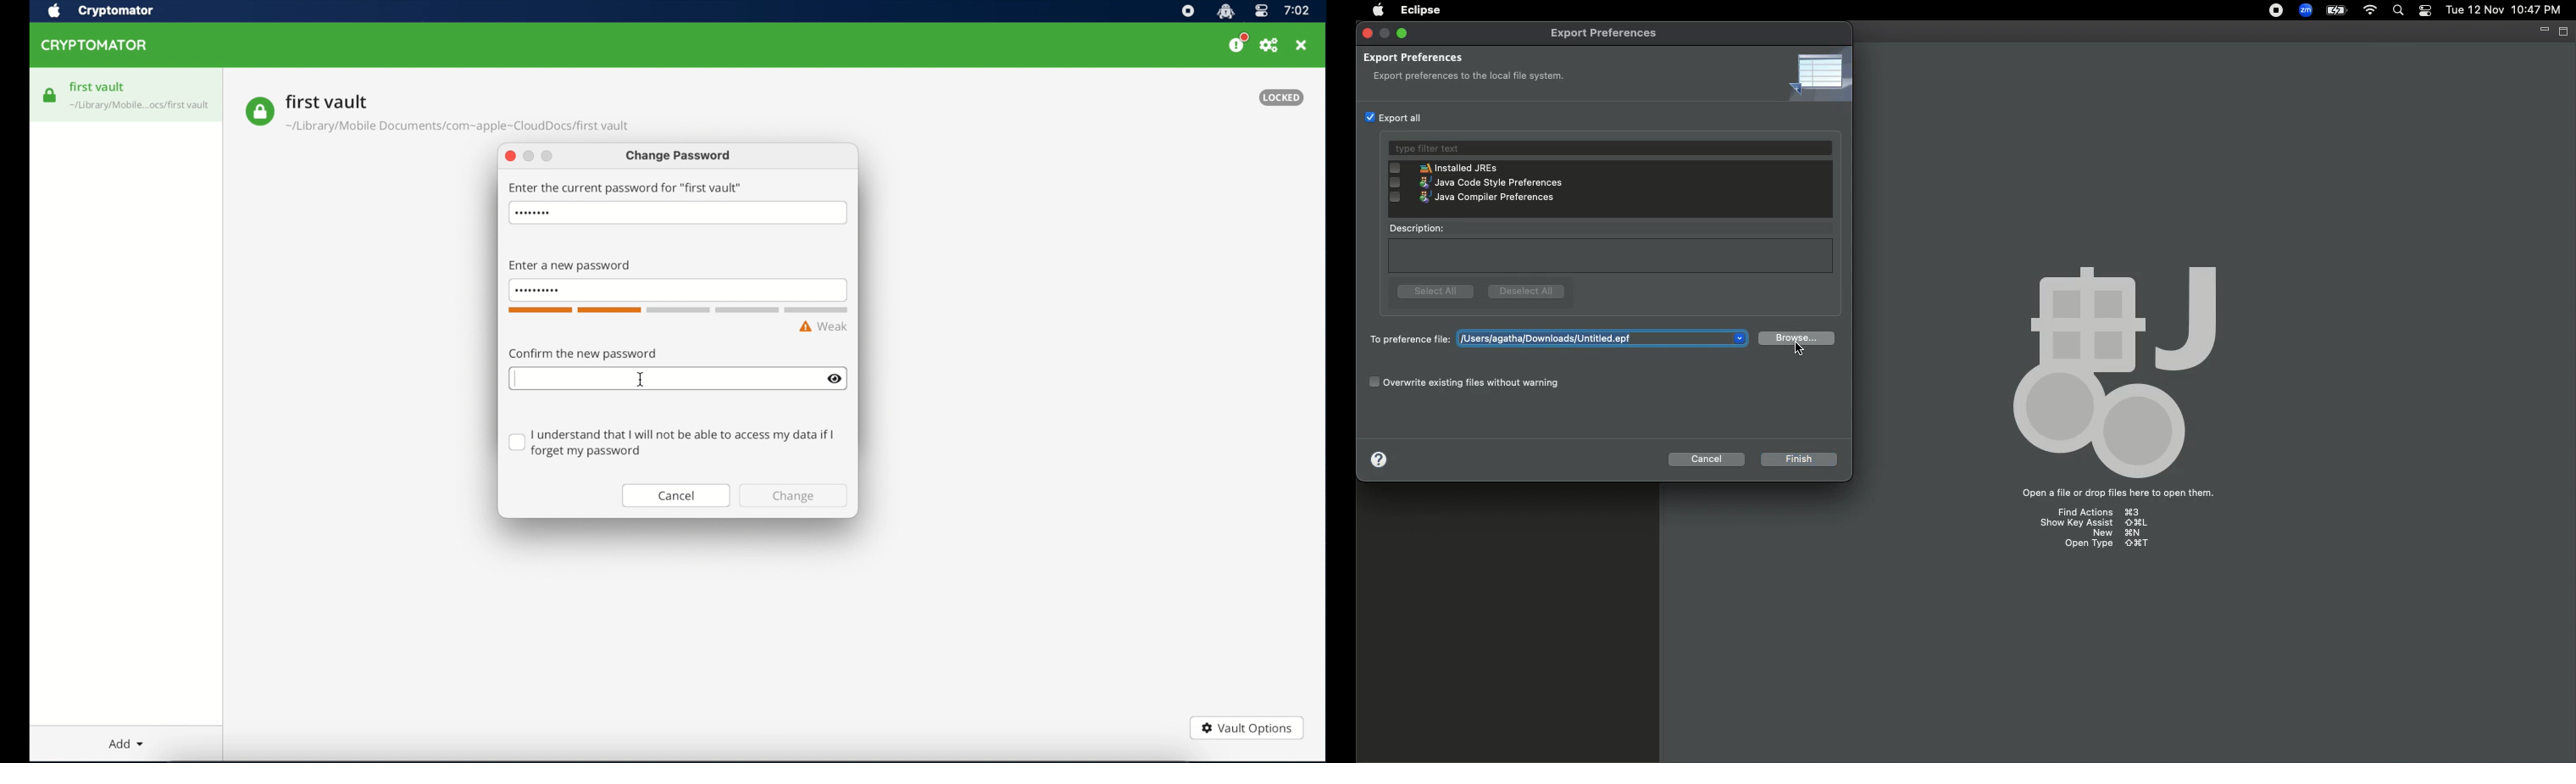  Describe the element at coordinates (833, 290) in the screenshot. I see `show/hide text` at that location.